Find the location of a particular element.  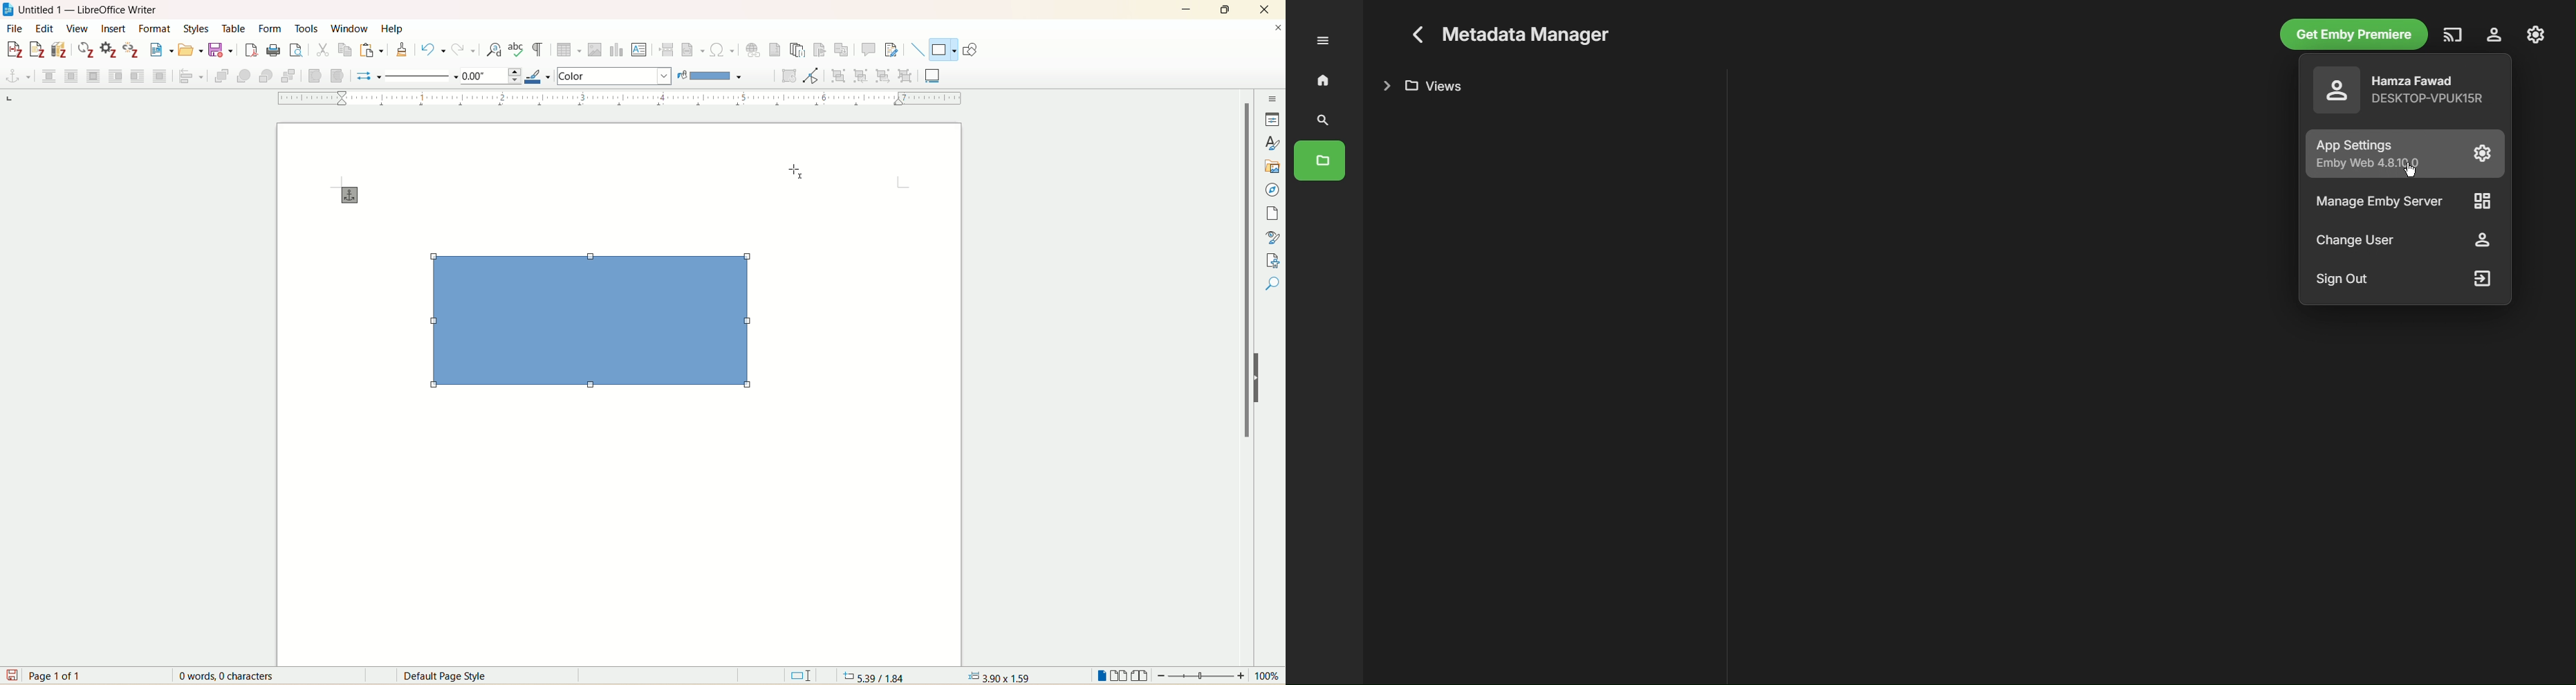

Settings is located at coordinates (2535, 36).